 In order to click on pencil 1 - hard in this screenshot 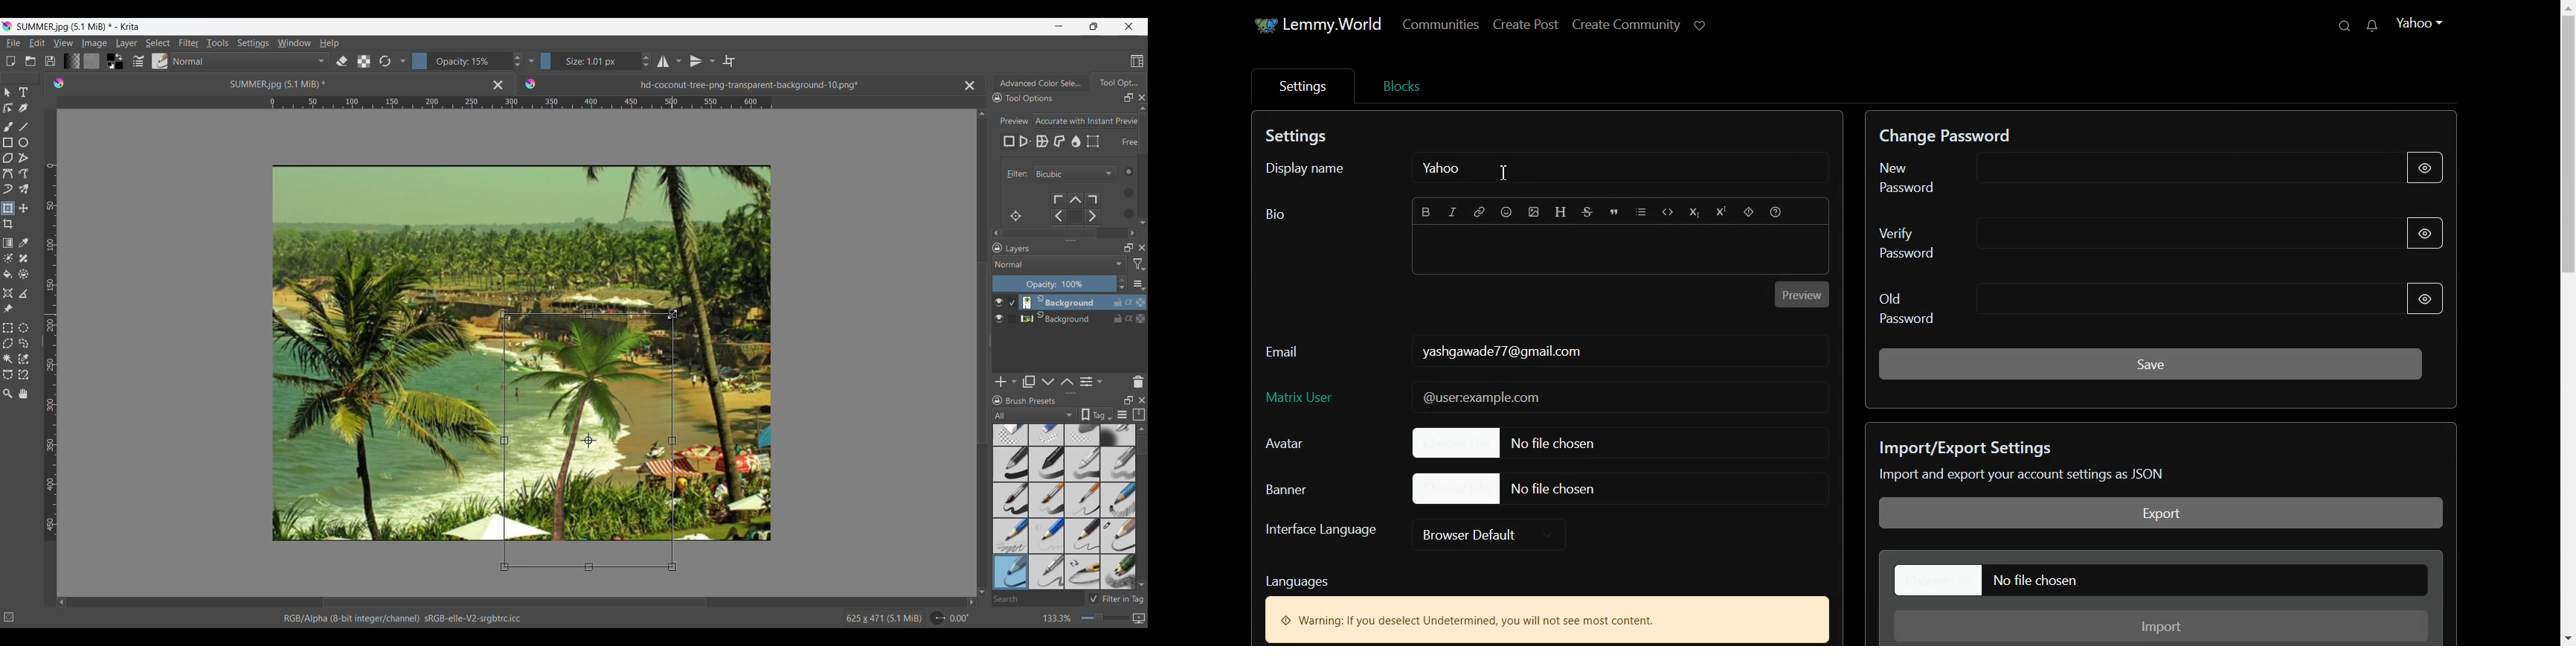, I will do `click(1047, 535)`.